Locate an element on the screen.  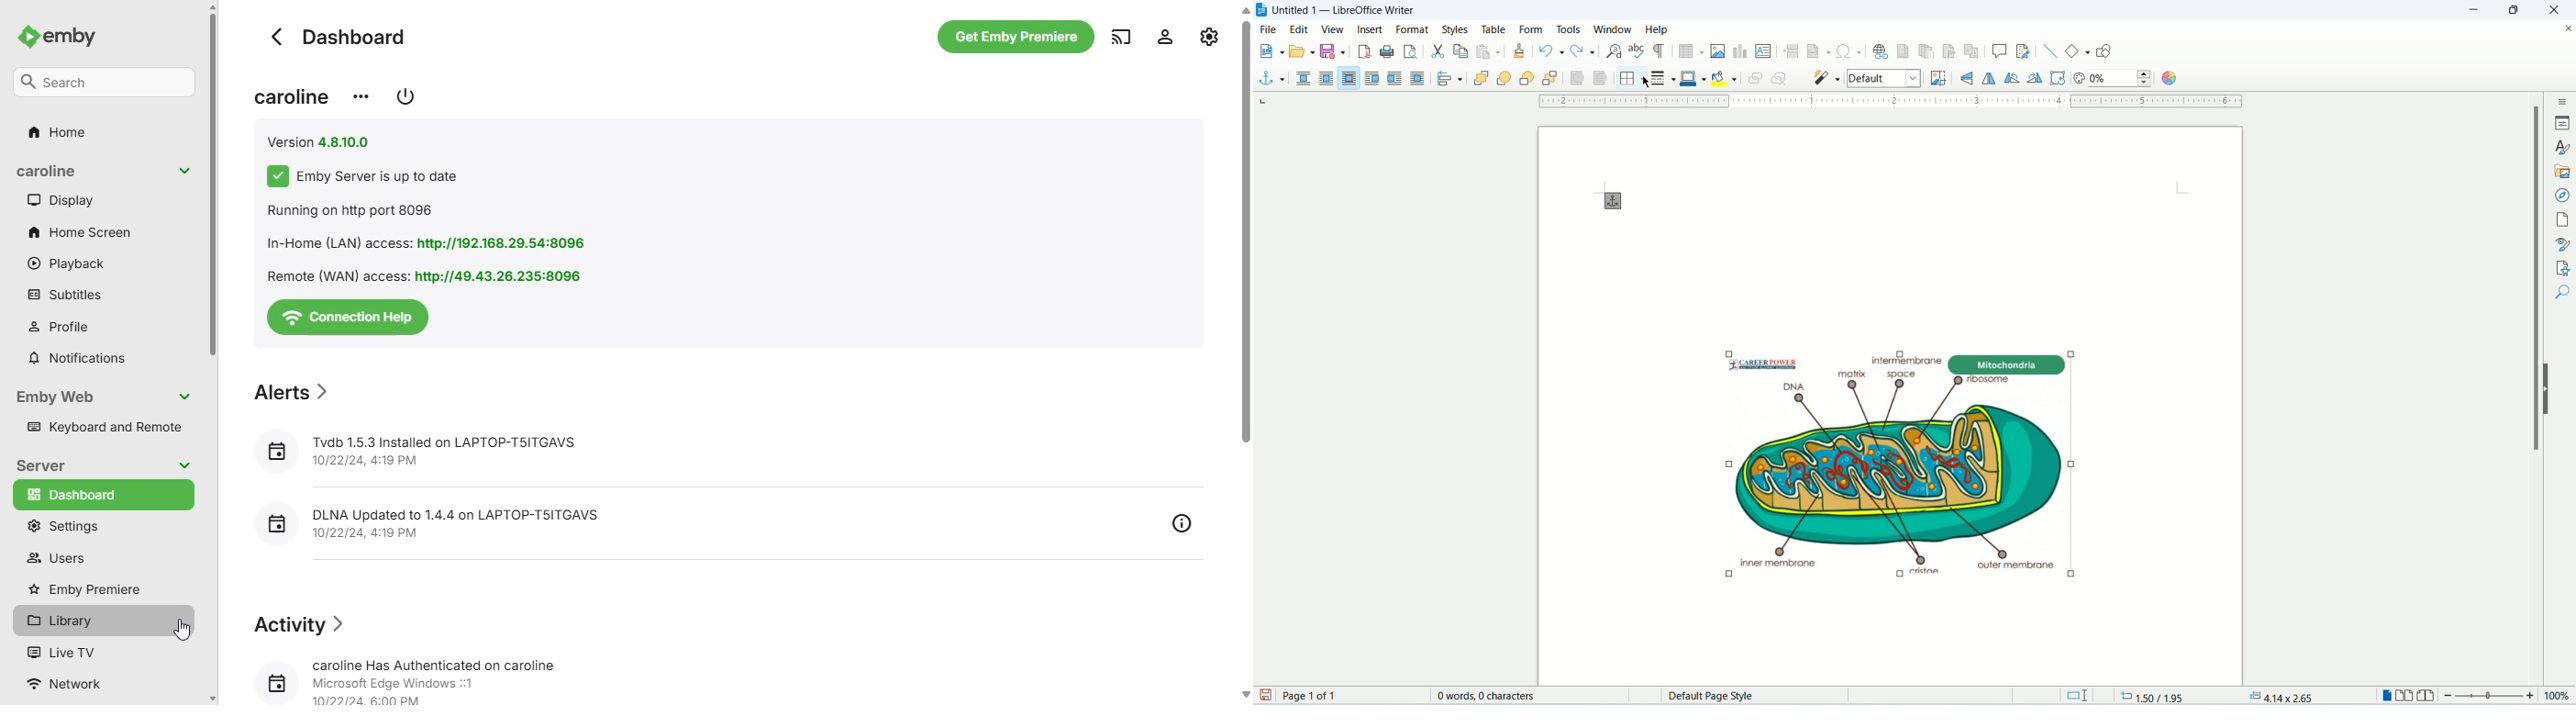
caroline is located at coordinates (49, 171).